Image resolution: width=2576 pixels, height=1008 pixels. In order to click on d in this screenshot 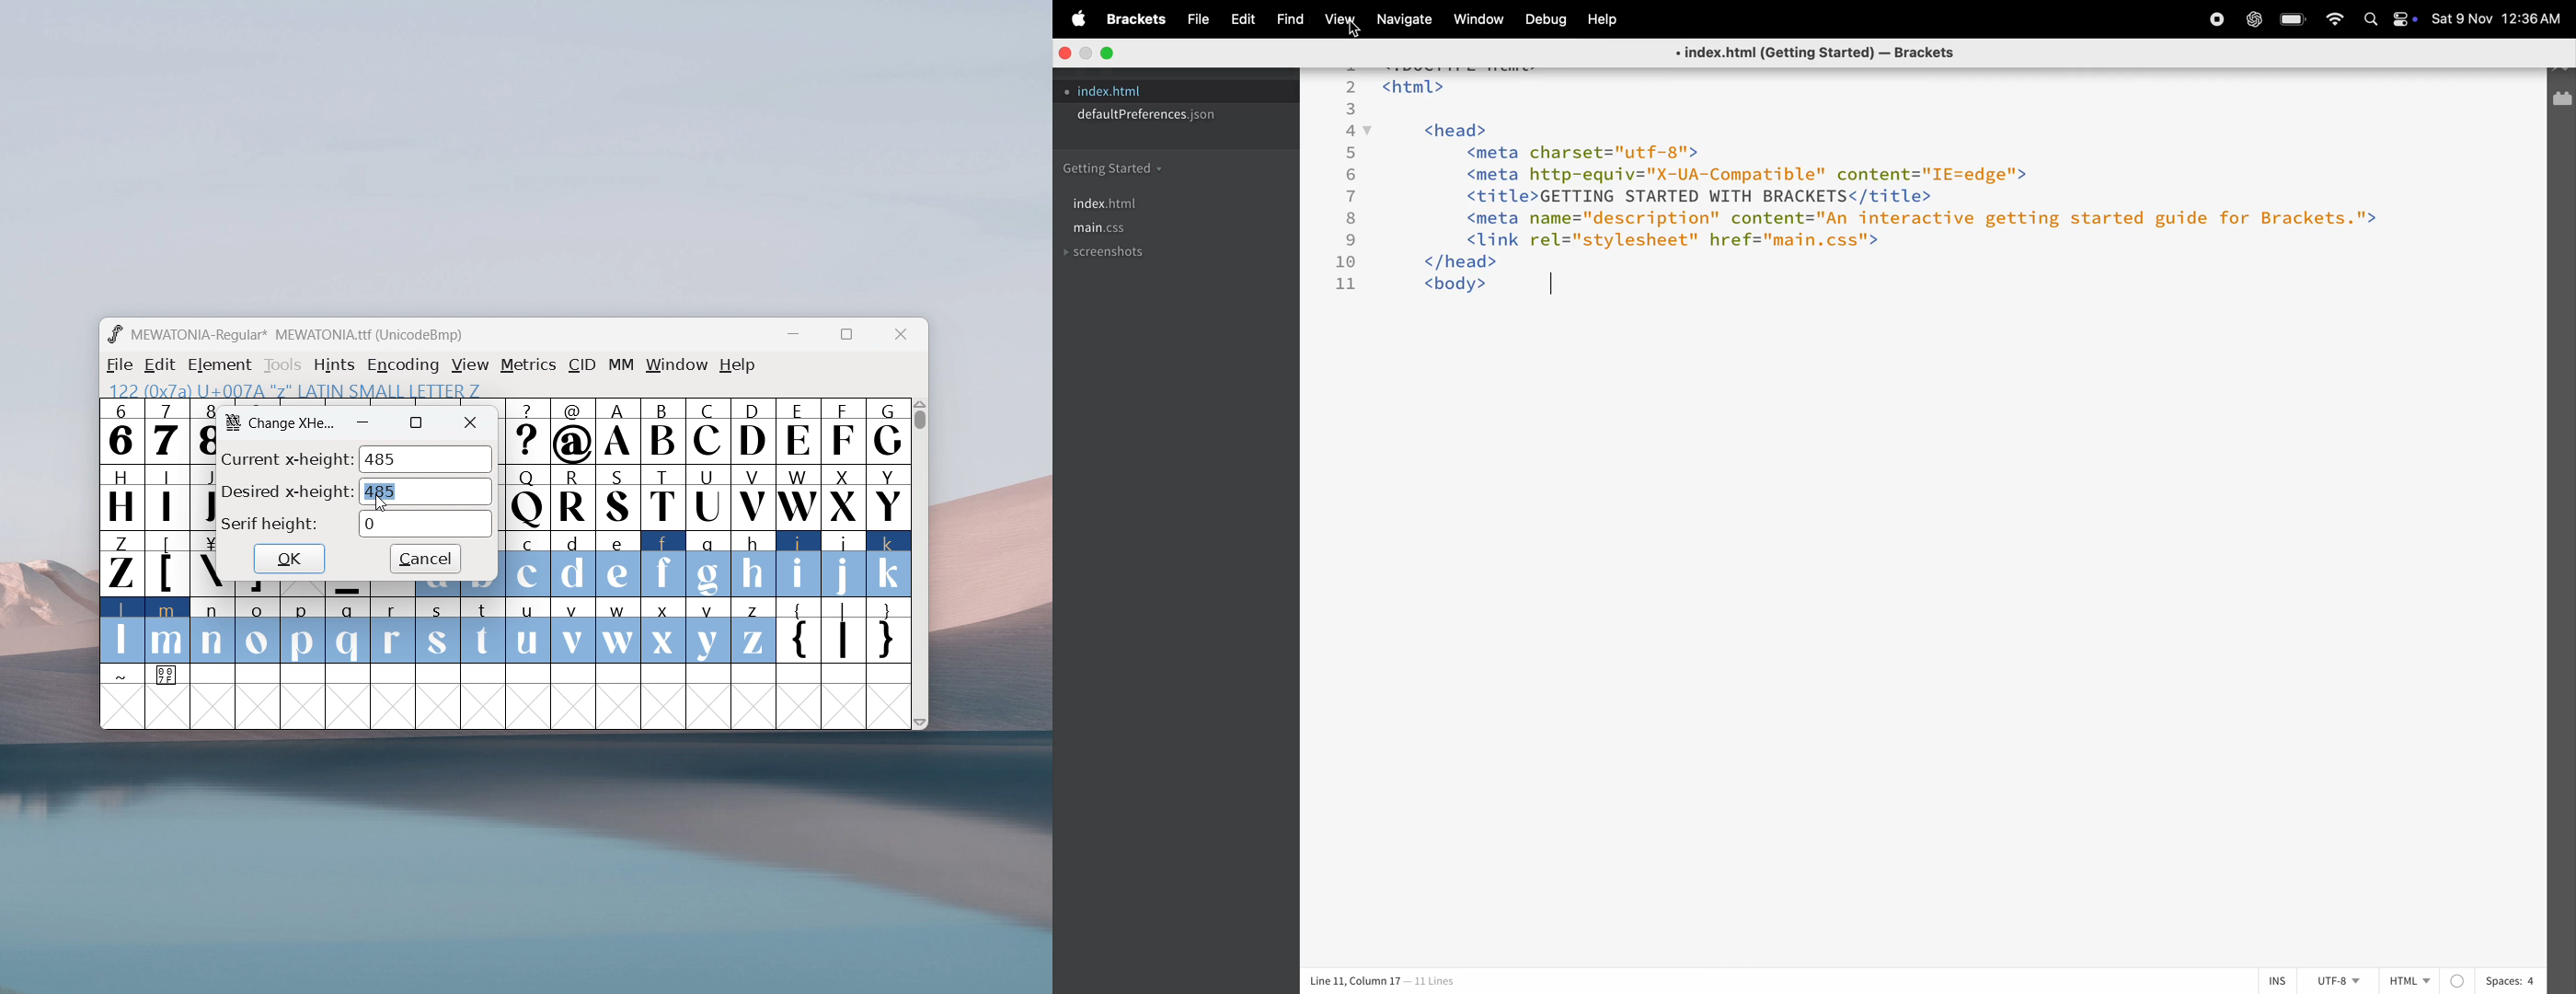, I will do `click(572, 564)`.